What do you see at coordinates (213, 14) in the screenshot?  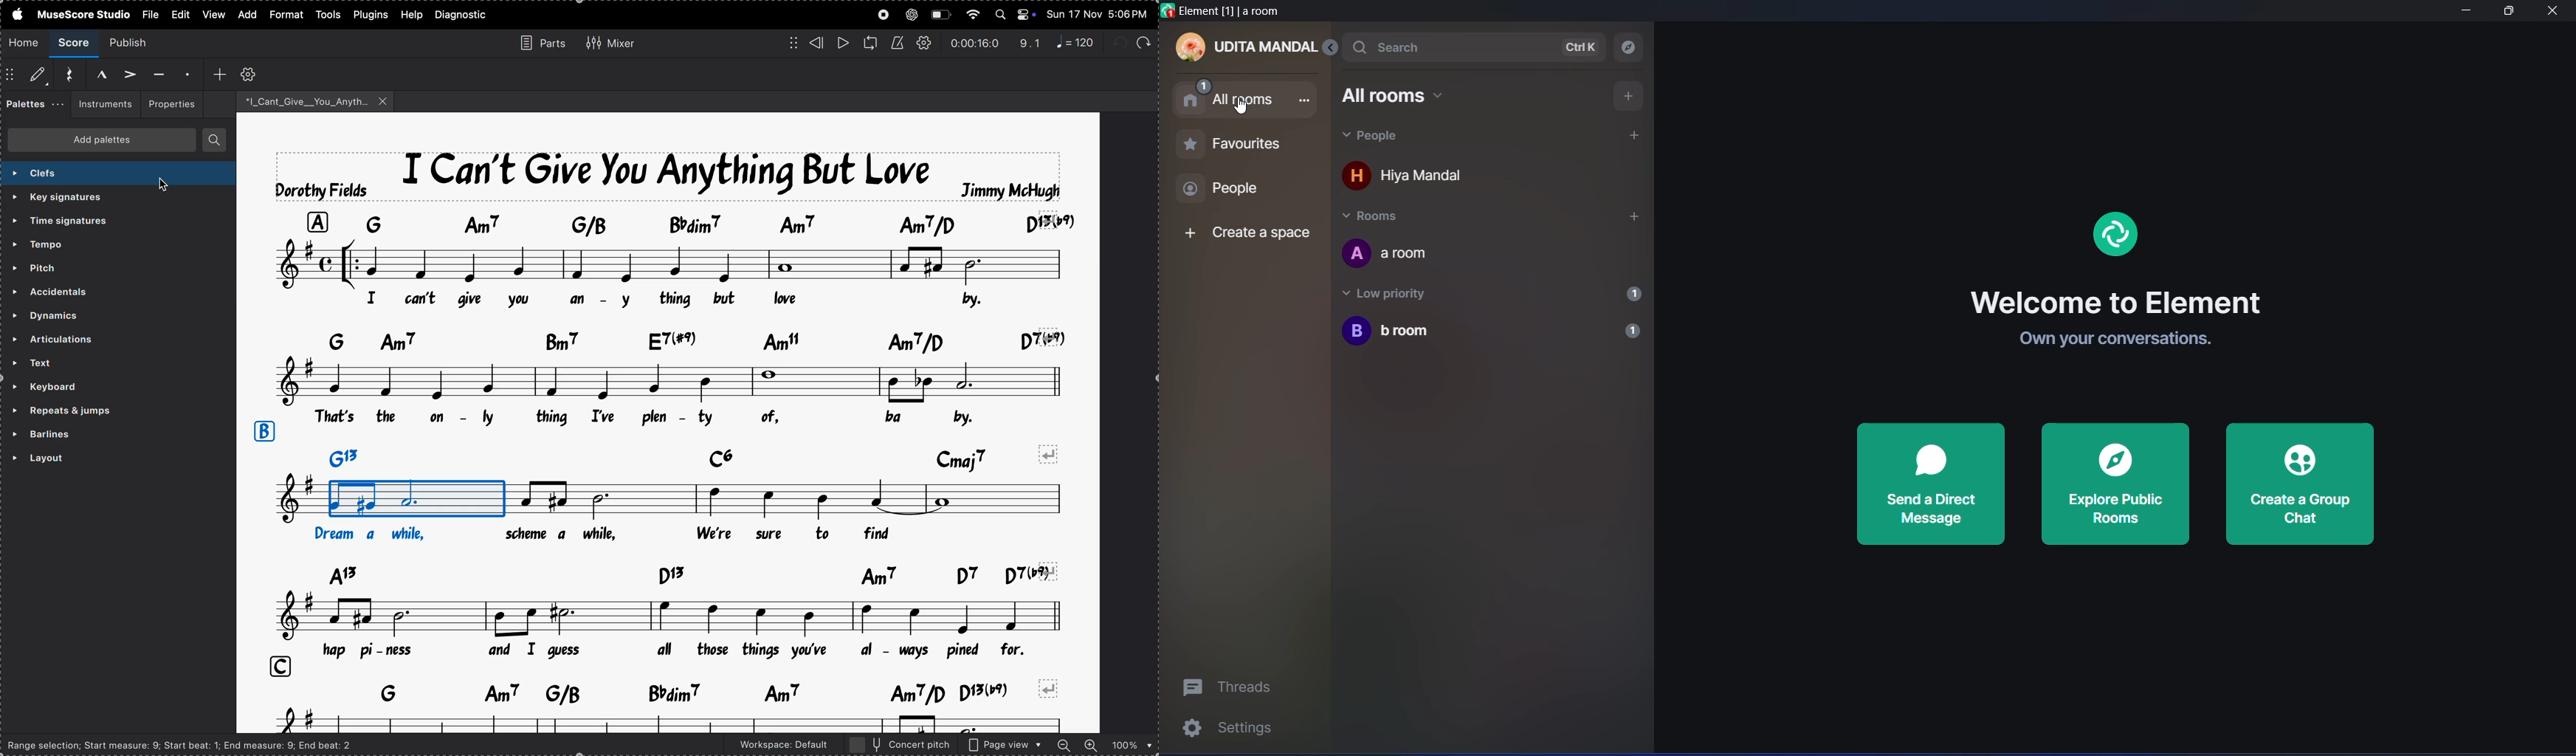 I see `view` at bounding box center [213, 14].